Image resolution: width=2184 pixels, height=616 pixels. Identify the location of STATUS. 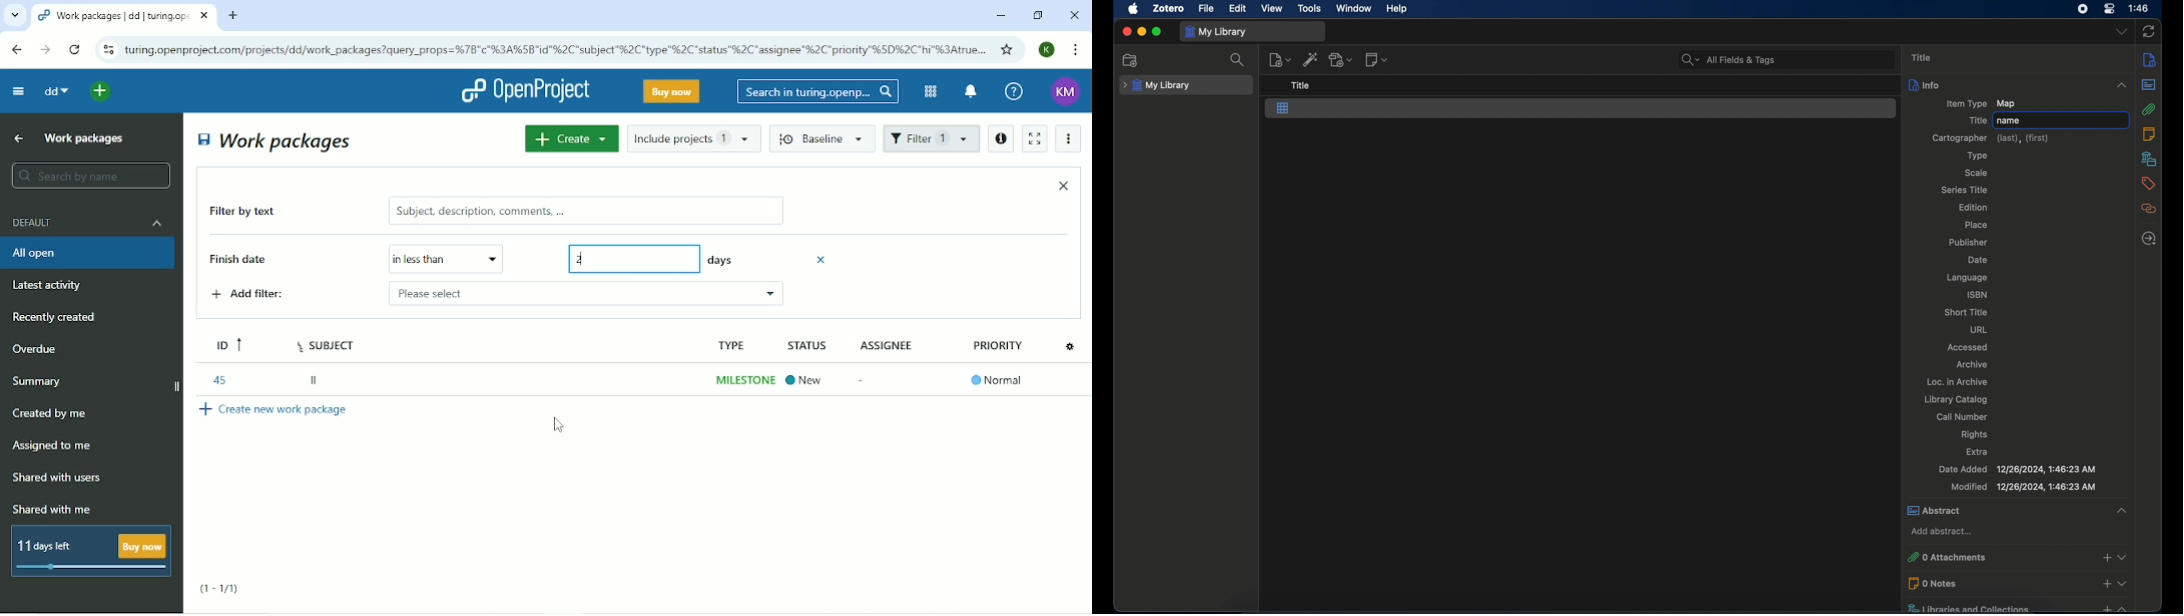
(808, 346).